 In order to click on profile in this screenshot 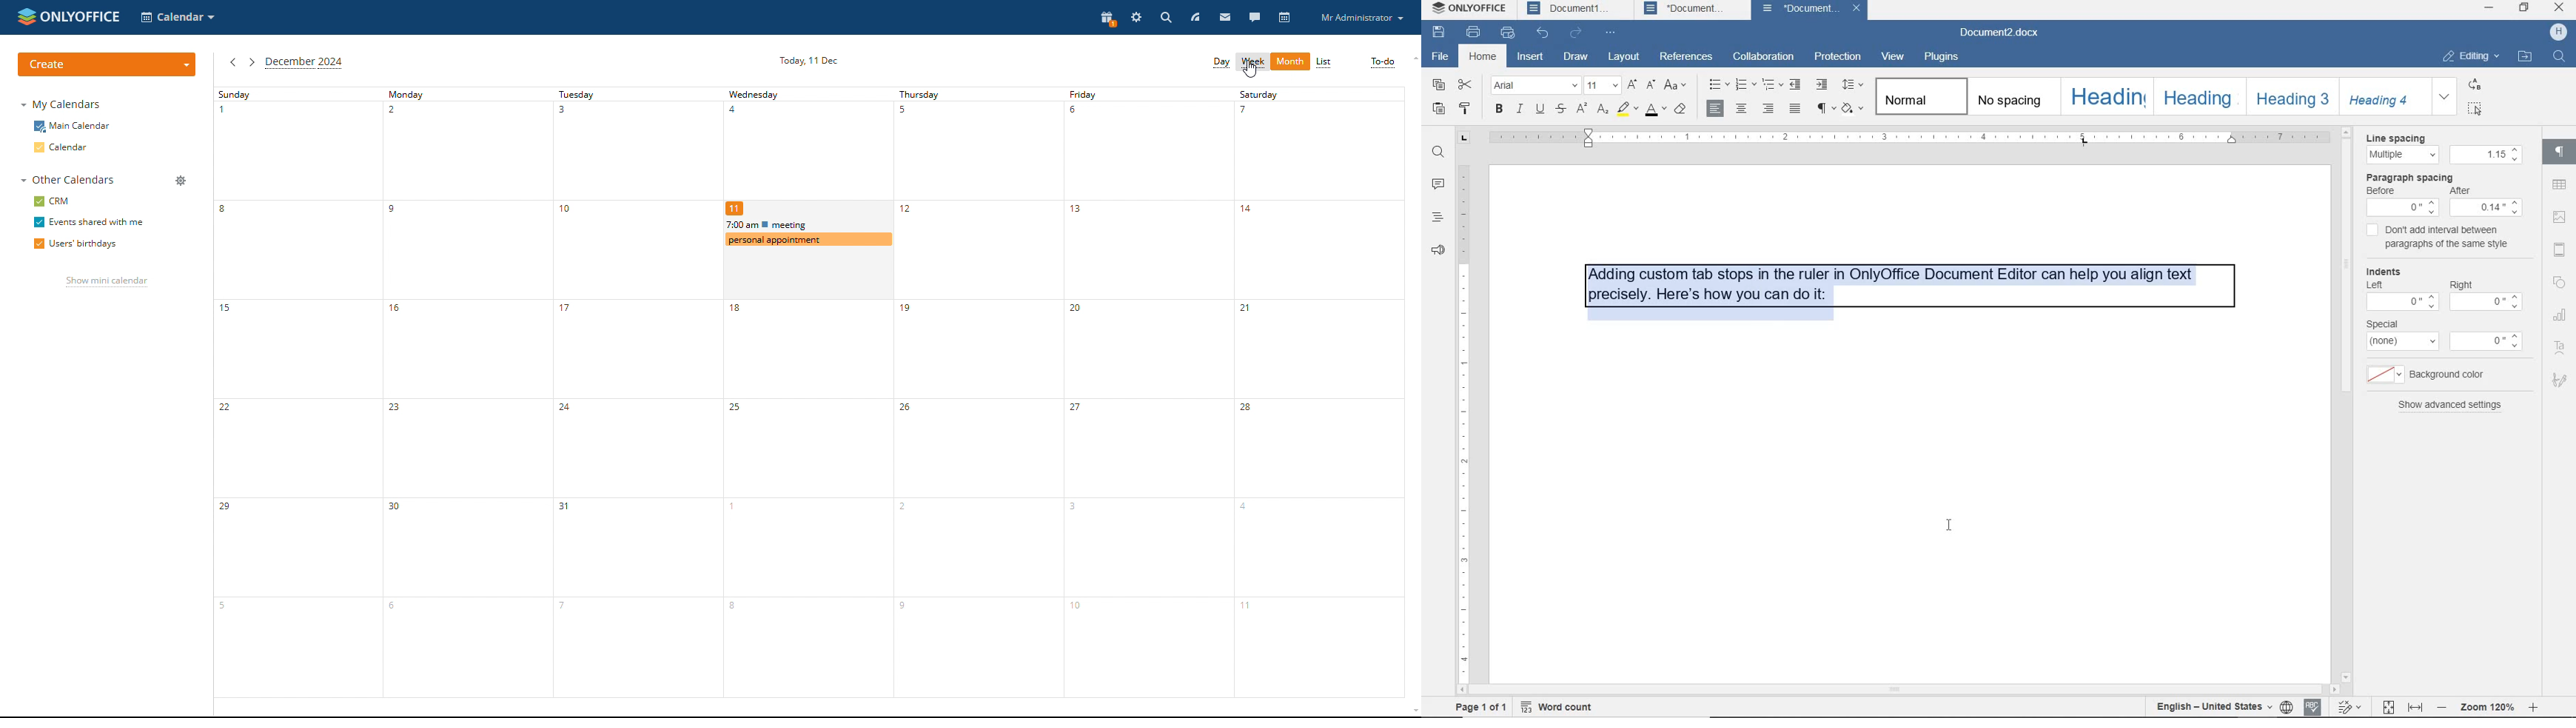, I will do `click(2560, 31)`.